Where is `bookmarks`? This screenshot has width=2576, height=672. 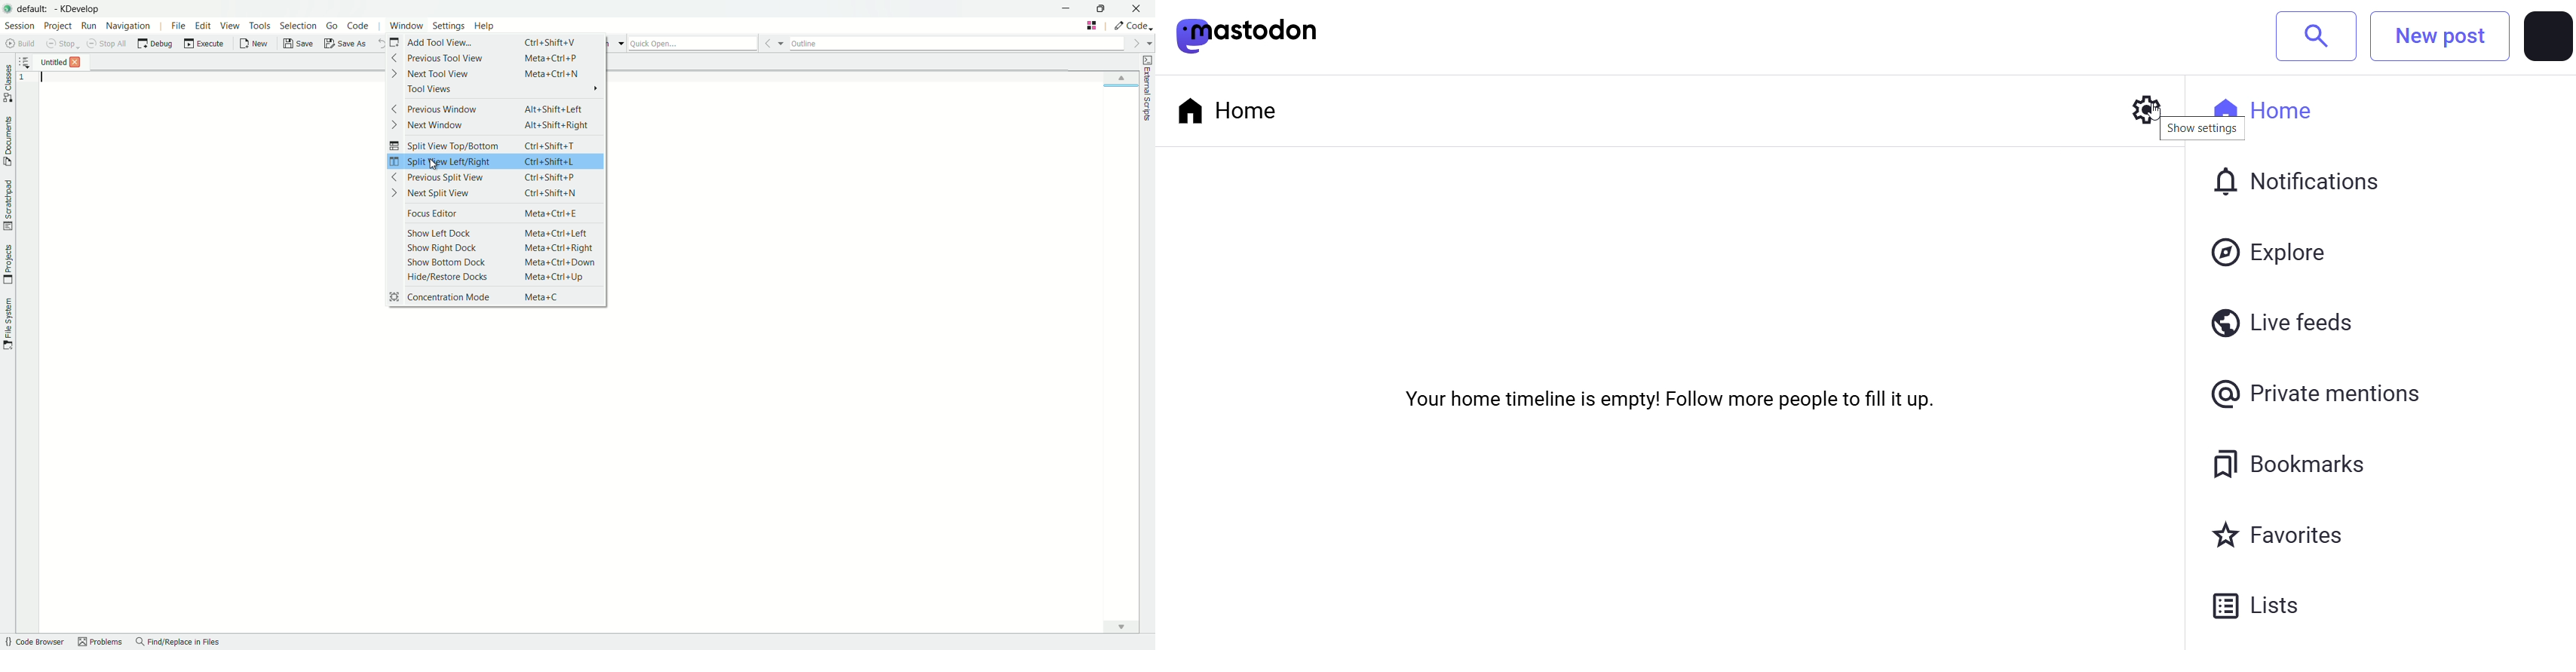
bookmarks is located at coordinates (2295, 466).